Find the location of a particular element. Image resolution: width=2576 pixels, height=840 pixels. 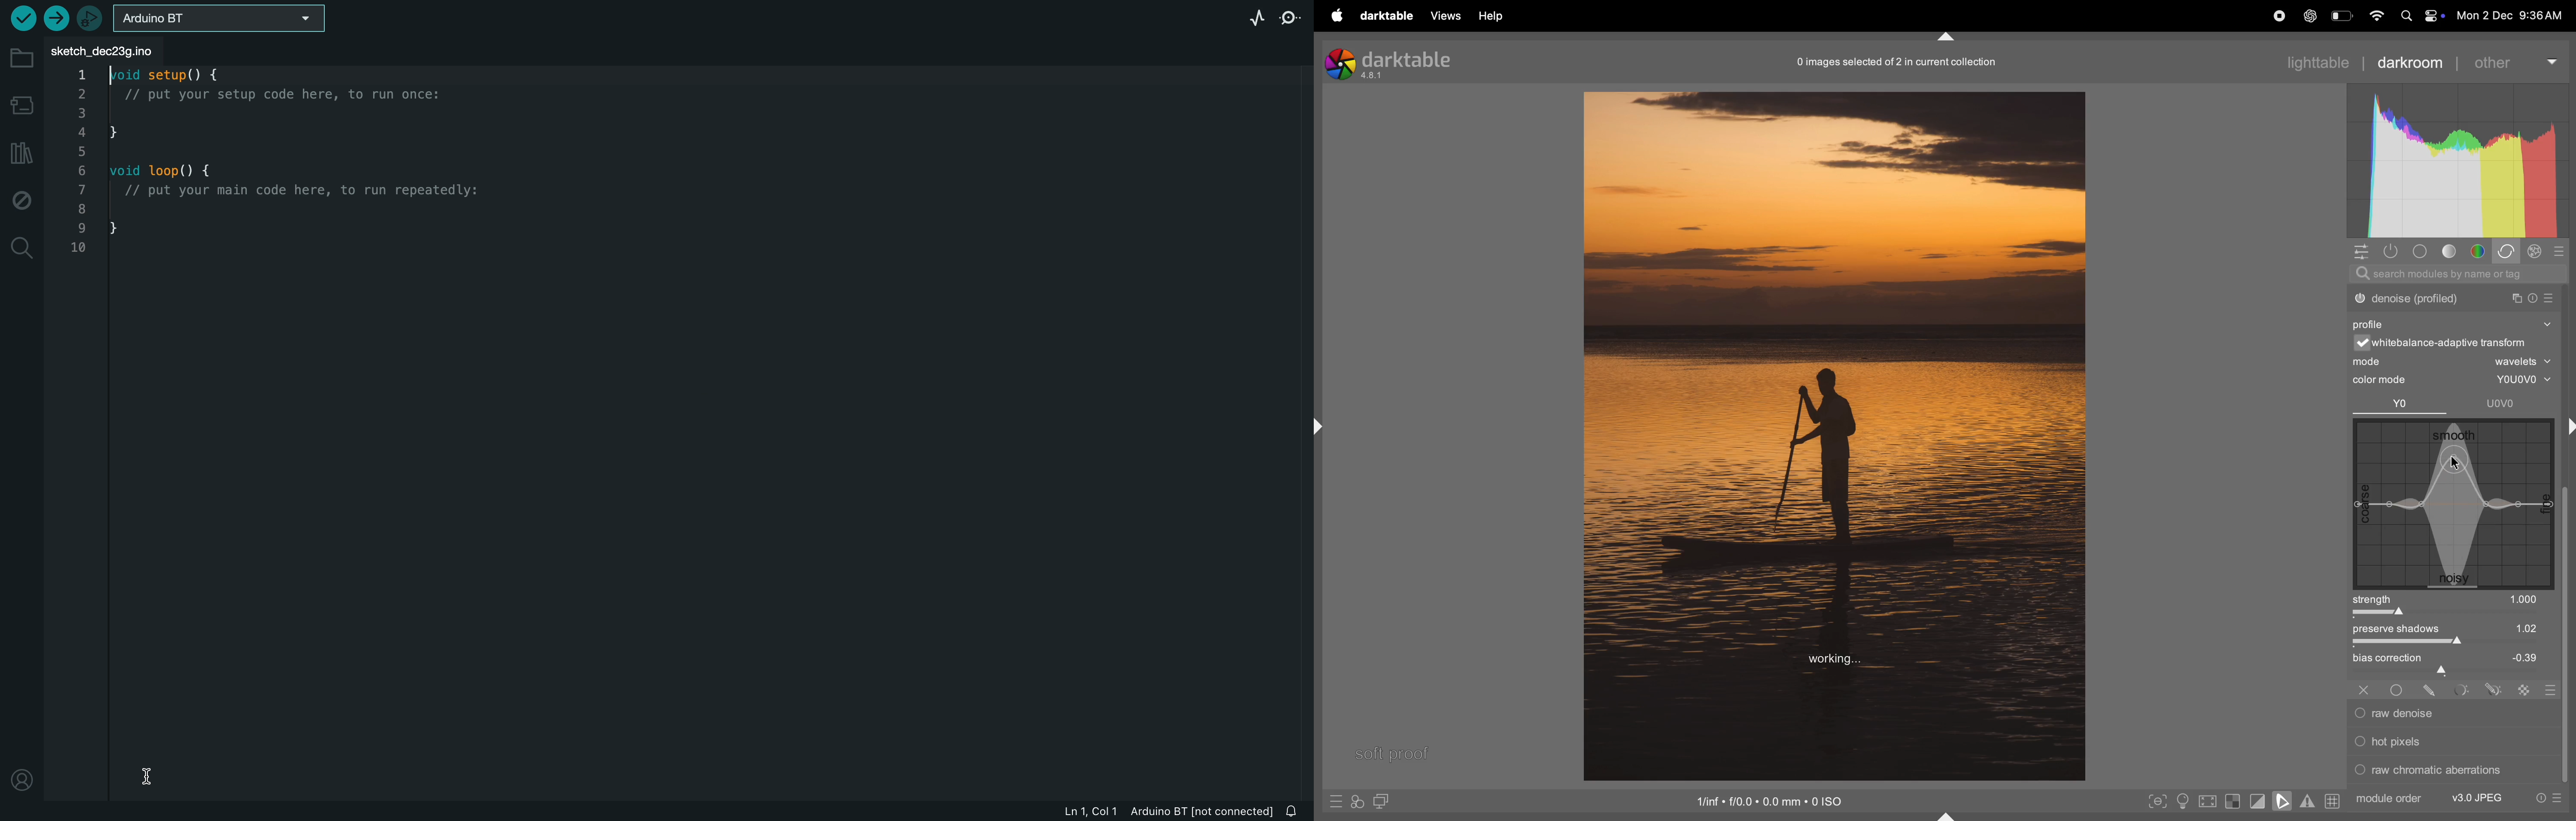

help is located at coordinates (1493, 15).